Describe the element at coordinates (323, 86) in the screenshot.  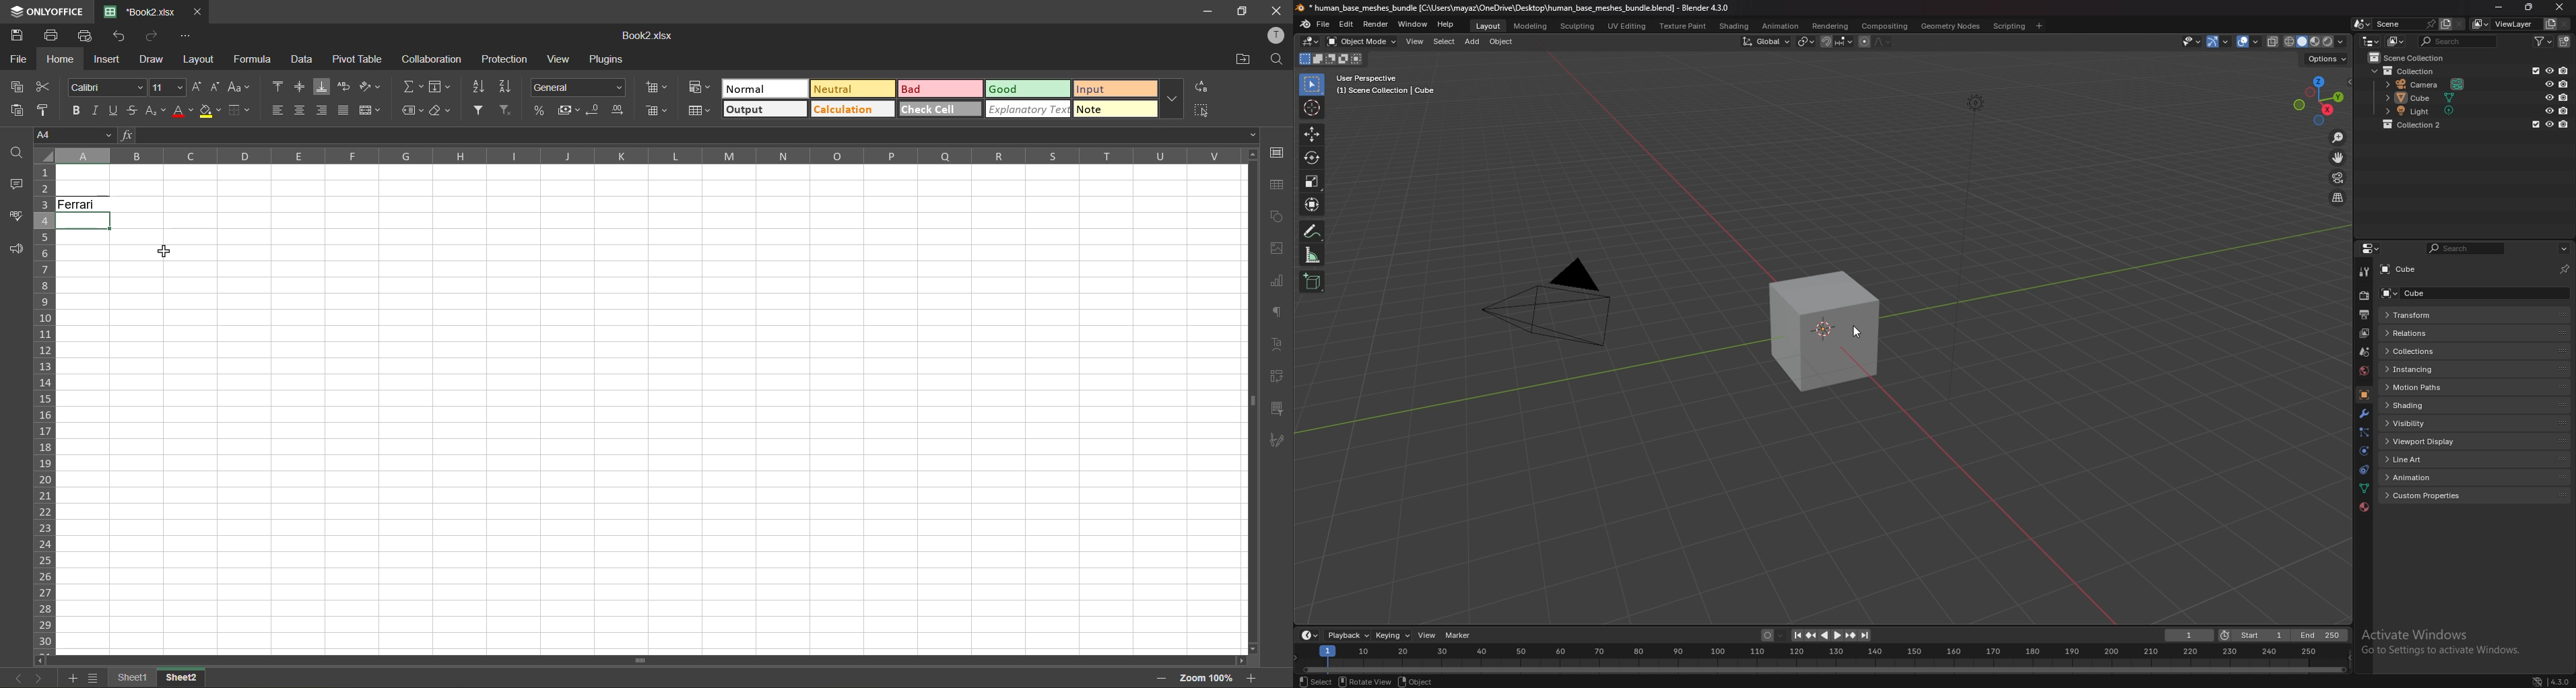
I see `align bottom` at that location.